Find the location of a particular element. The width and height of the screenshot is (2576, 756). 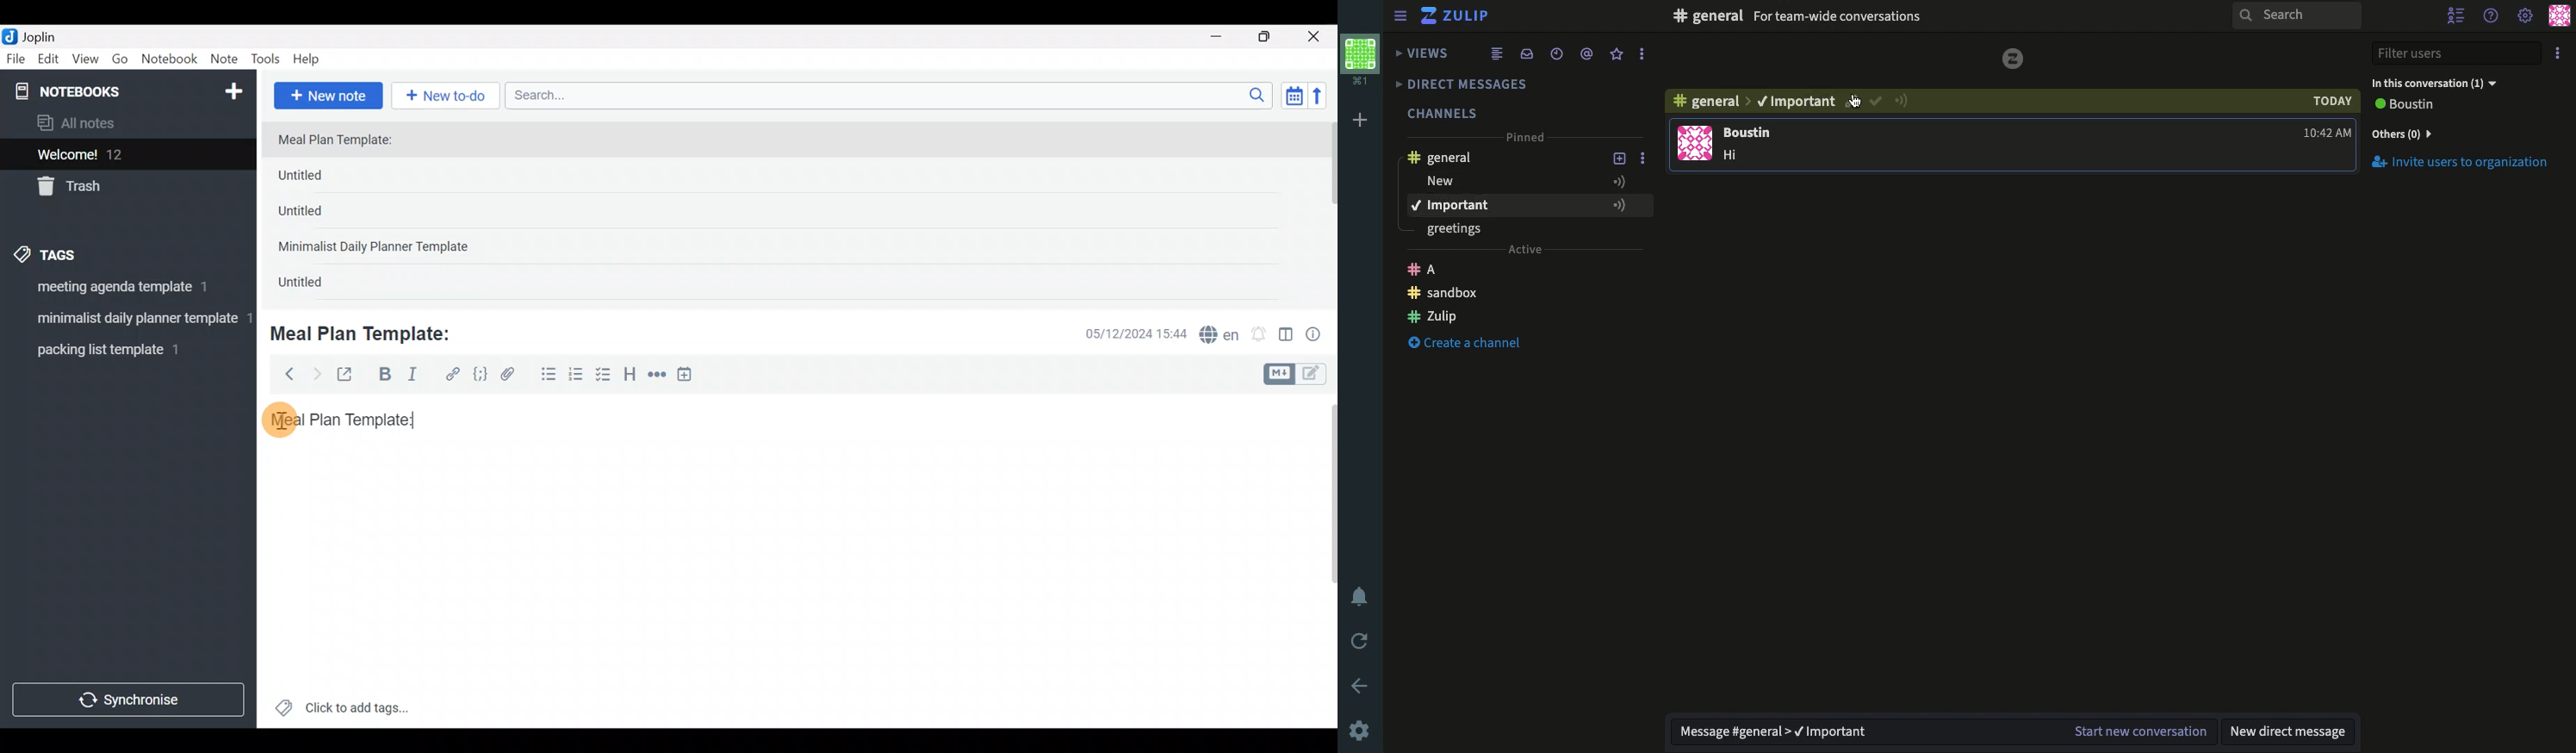

Filter users is located at coordinates (2457, 52).